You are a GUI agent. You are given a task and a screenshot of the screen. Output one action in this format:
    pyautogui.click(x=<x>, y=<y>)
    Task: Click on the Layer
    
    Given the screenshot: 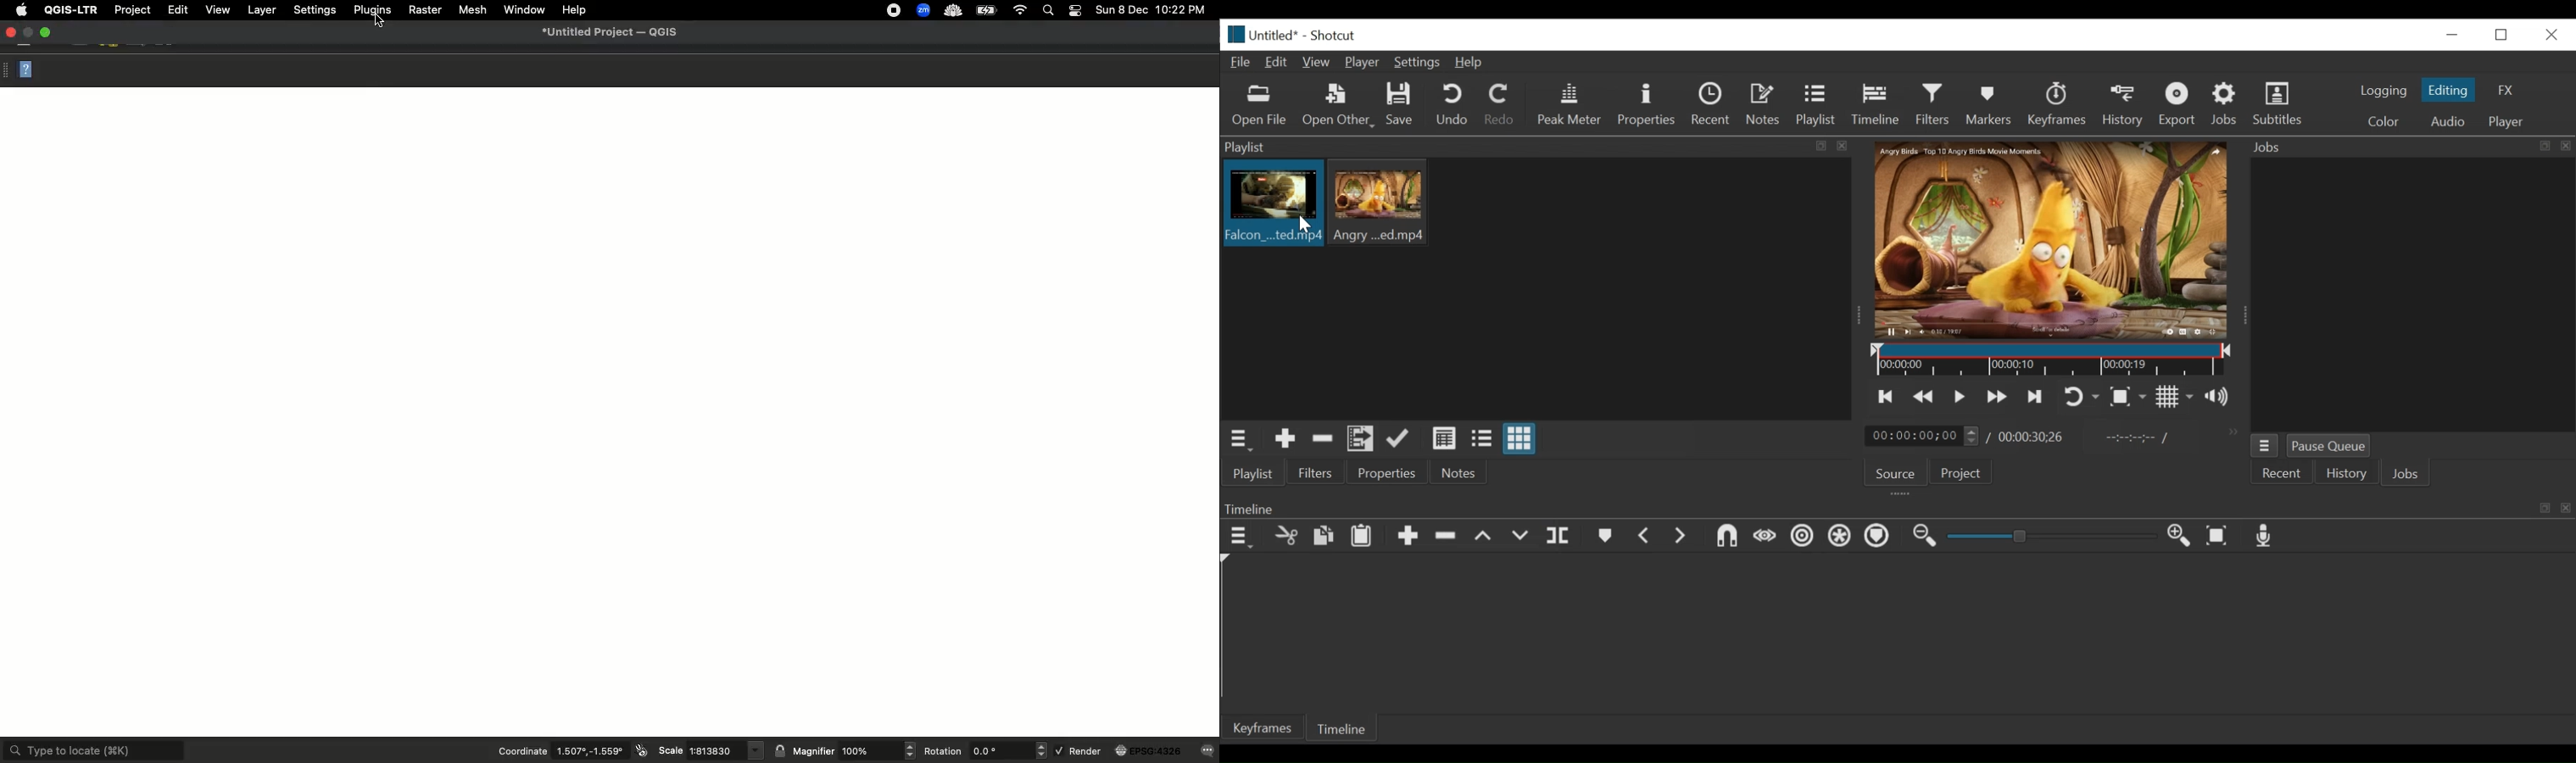 What is the action you would take?
    pyautogui.click(x=259, y=10)
    